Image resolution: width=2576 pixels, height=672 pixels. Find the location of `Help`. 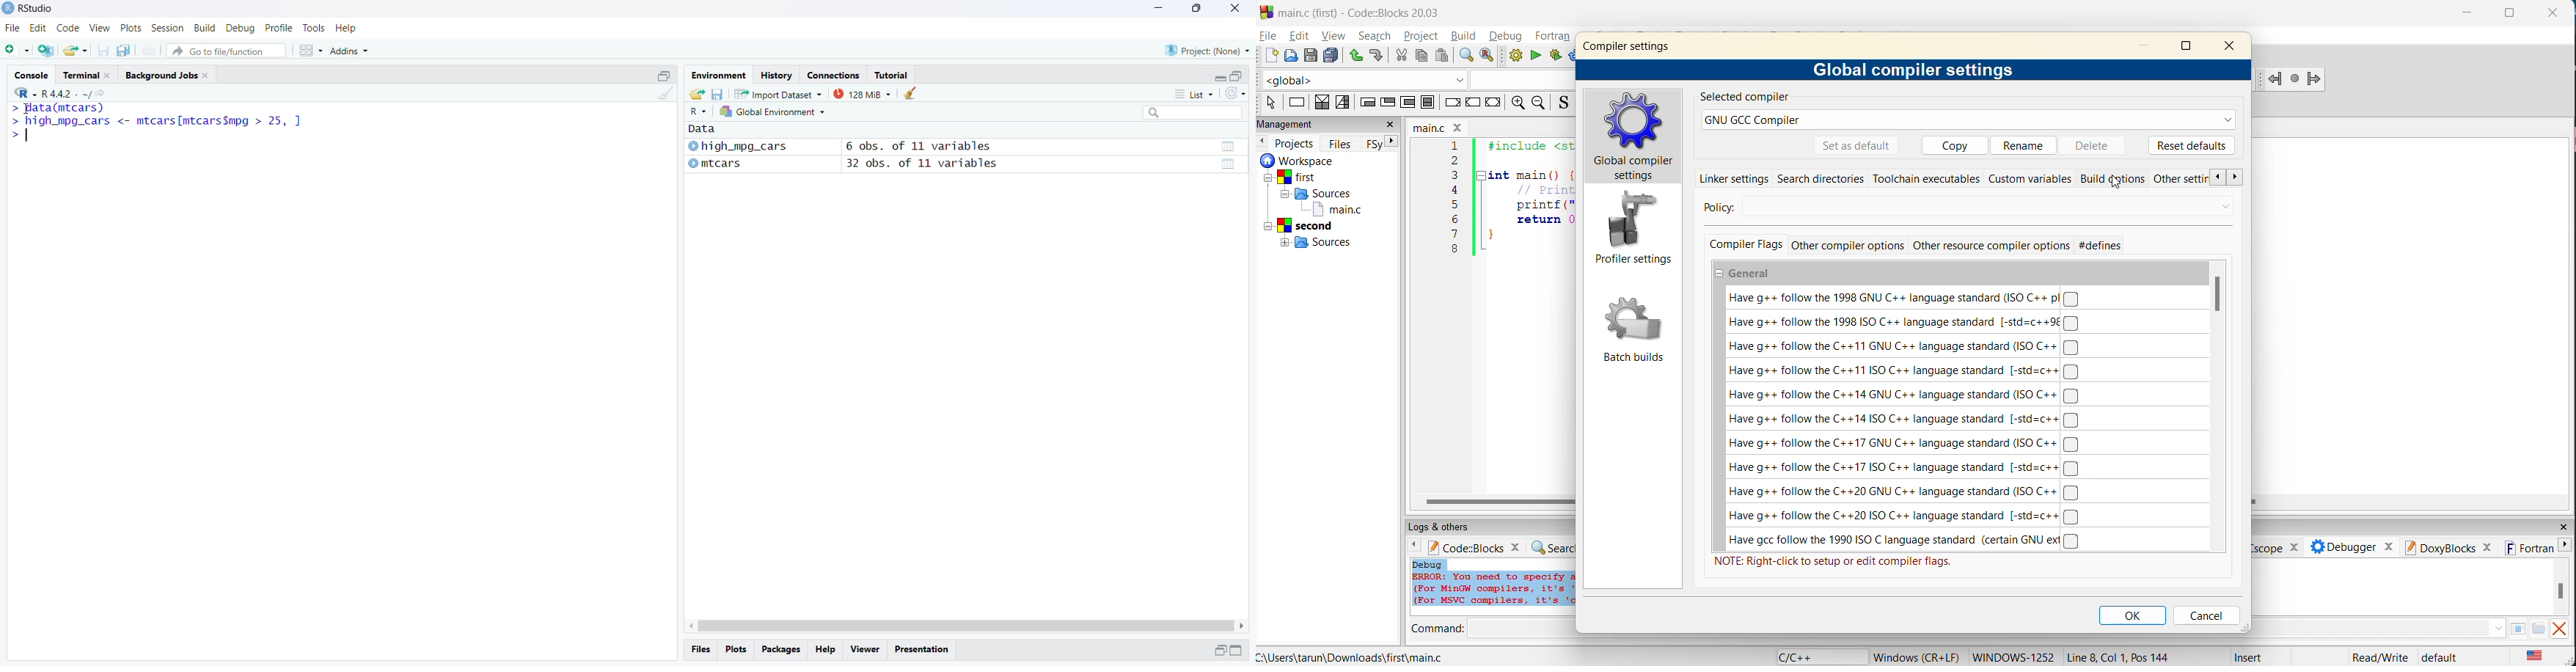

Help is located at coordinates (826, 650).